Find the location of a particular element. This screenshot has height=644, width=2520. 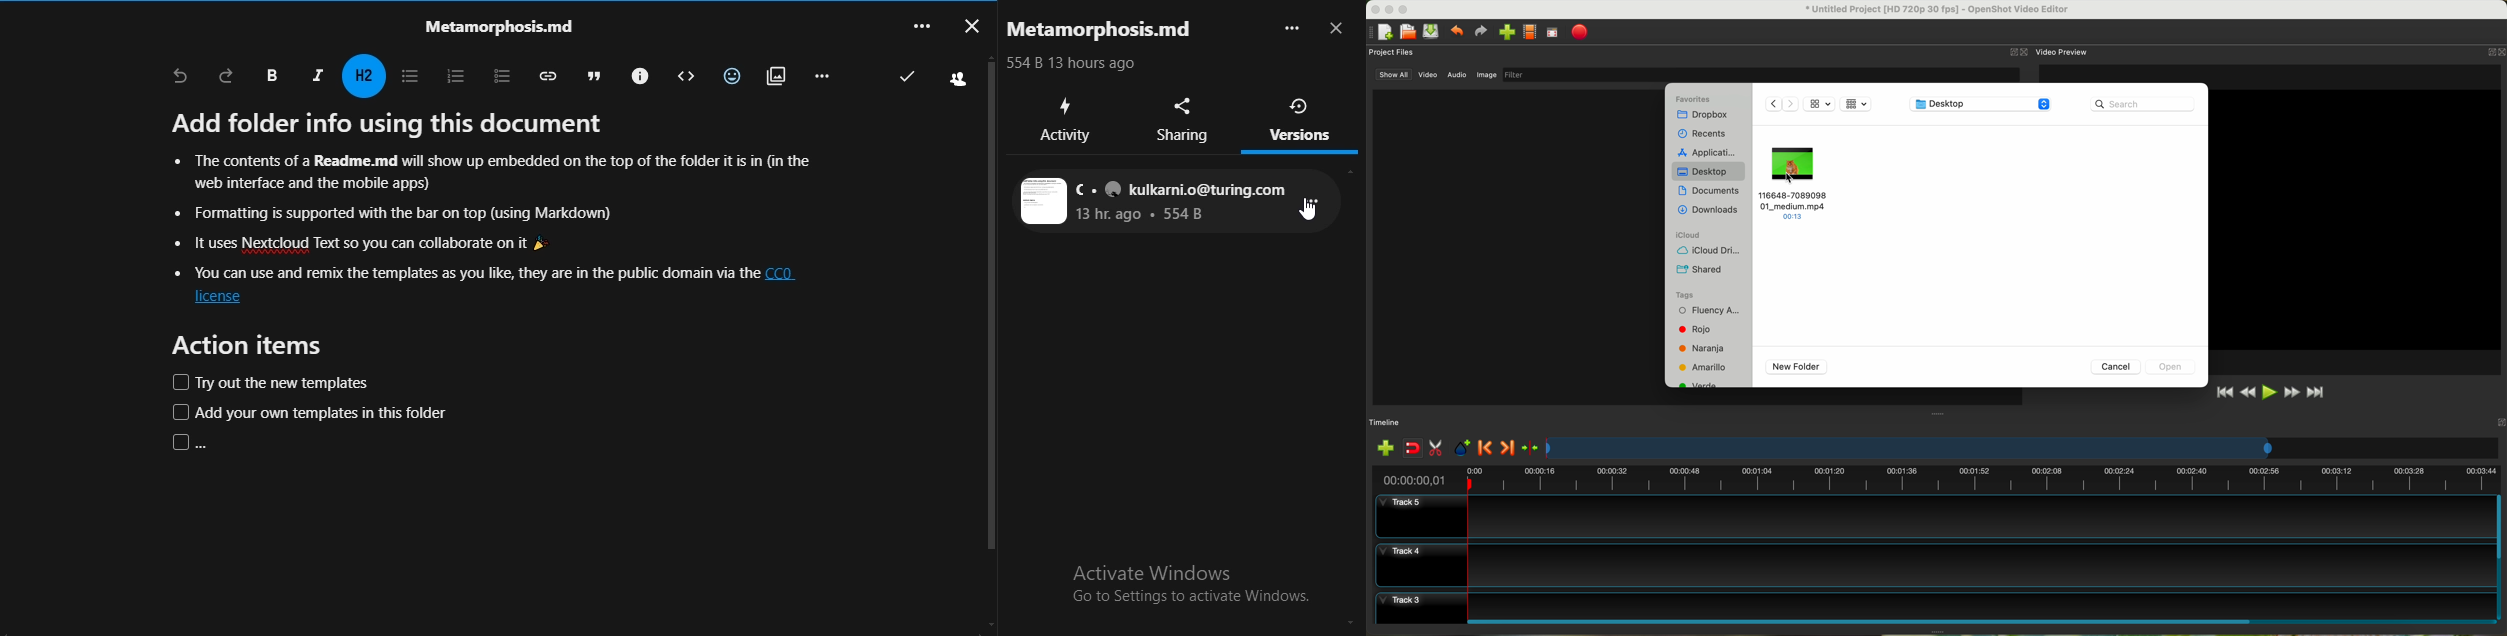

blockquote is located at coordinates (589, 74).